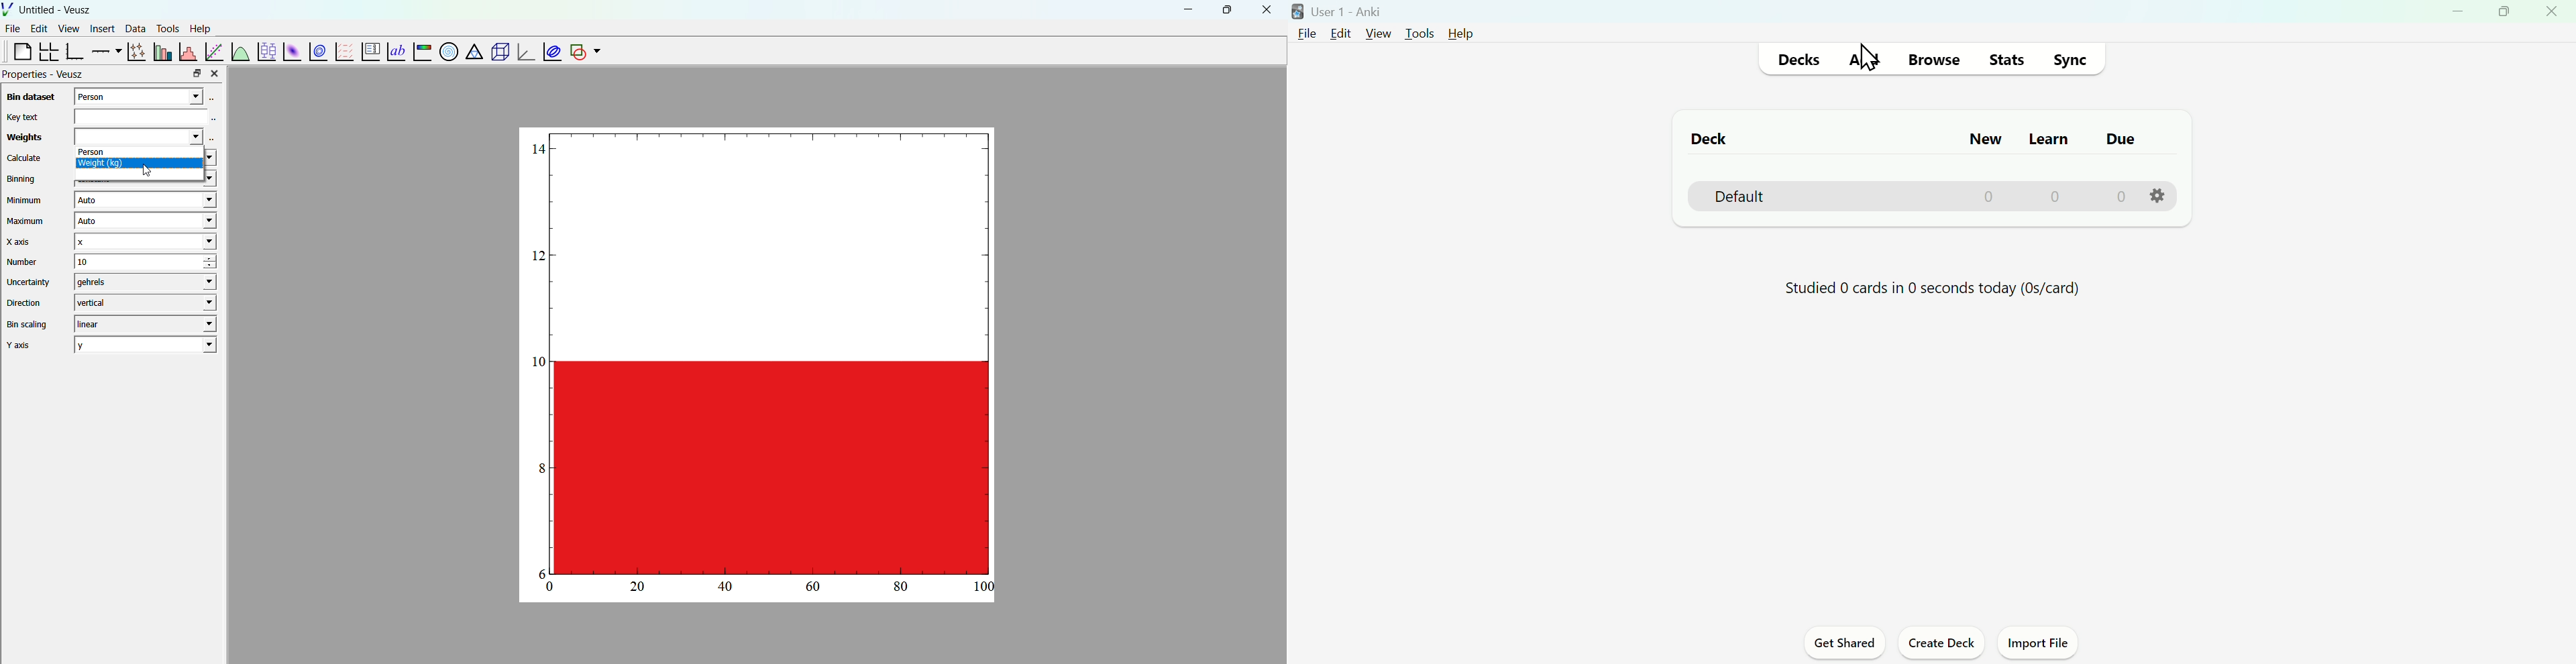  What do you see at coordinates (2049, 138) in the screenshot?
I see `Learn` at bounding box center [2049, 138].